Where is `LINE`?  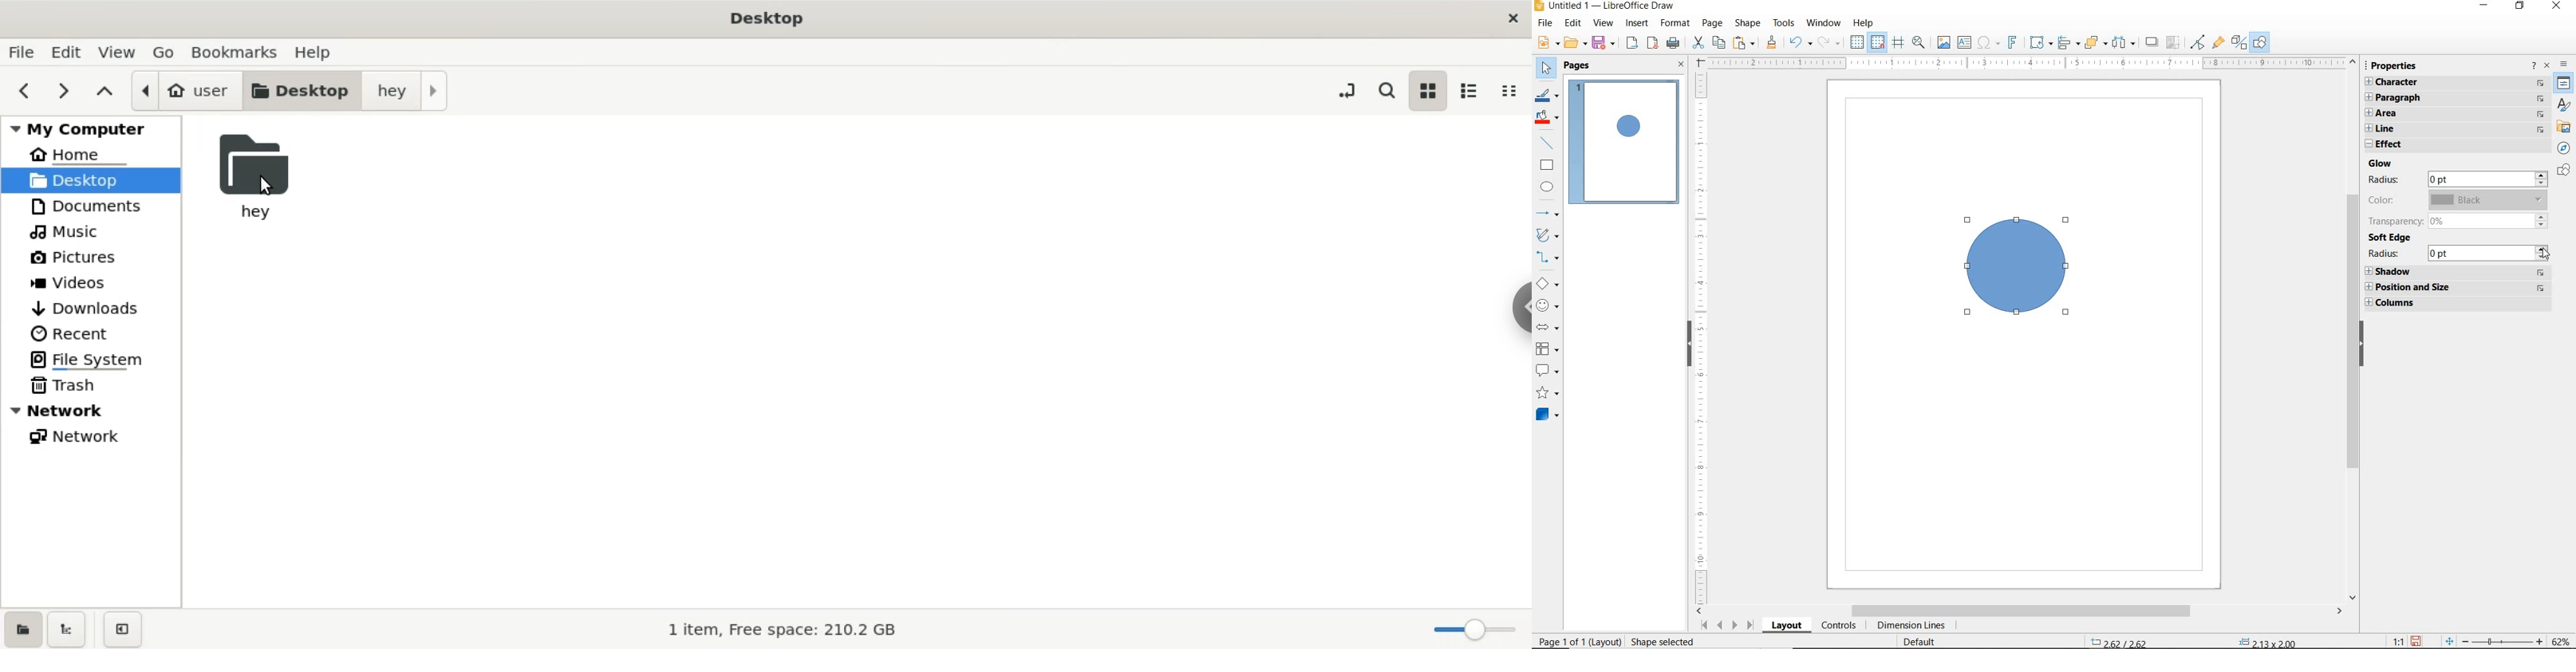 LINE is located at coordinates (2447, 129).